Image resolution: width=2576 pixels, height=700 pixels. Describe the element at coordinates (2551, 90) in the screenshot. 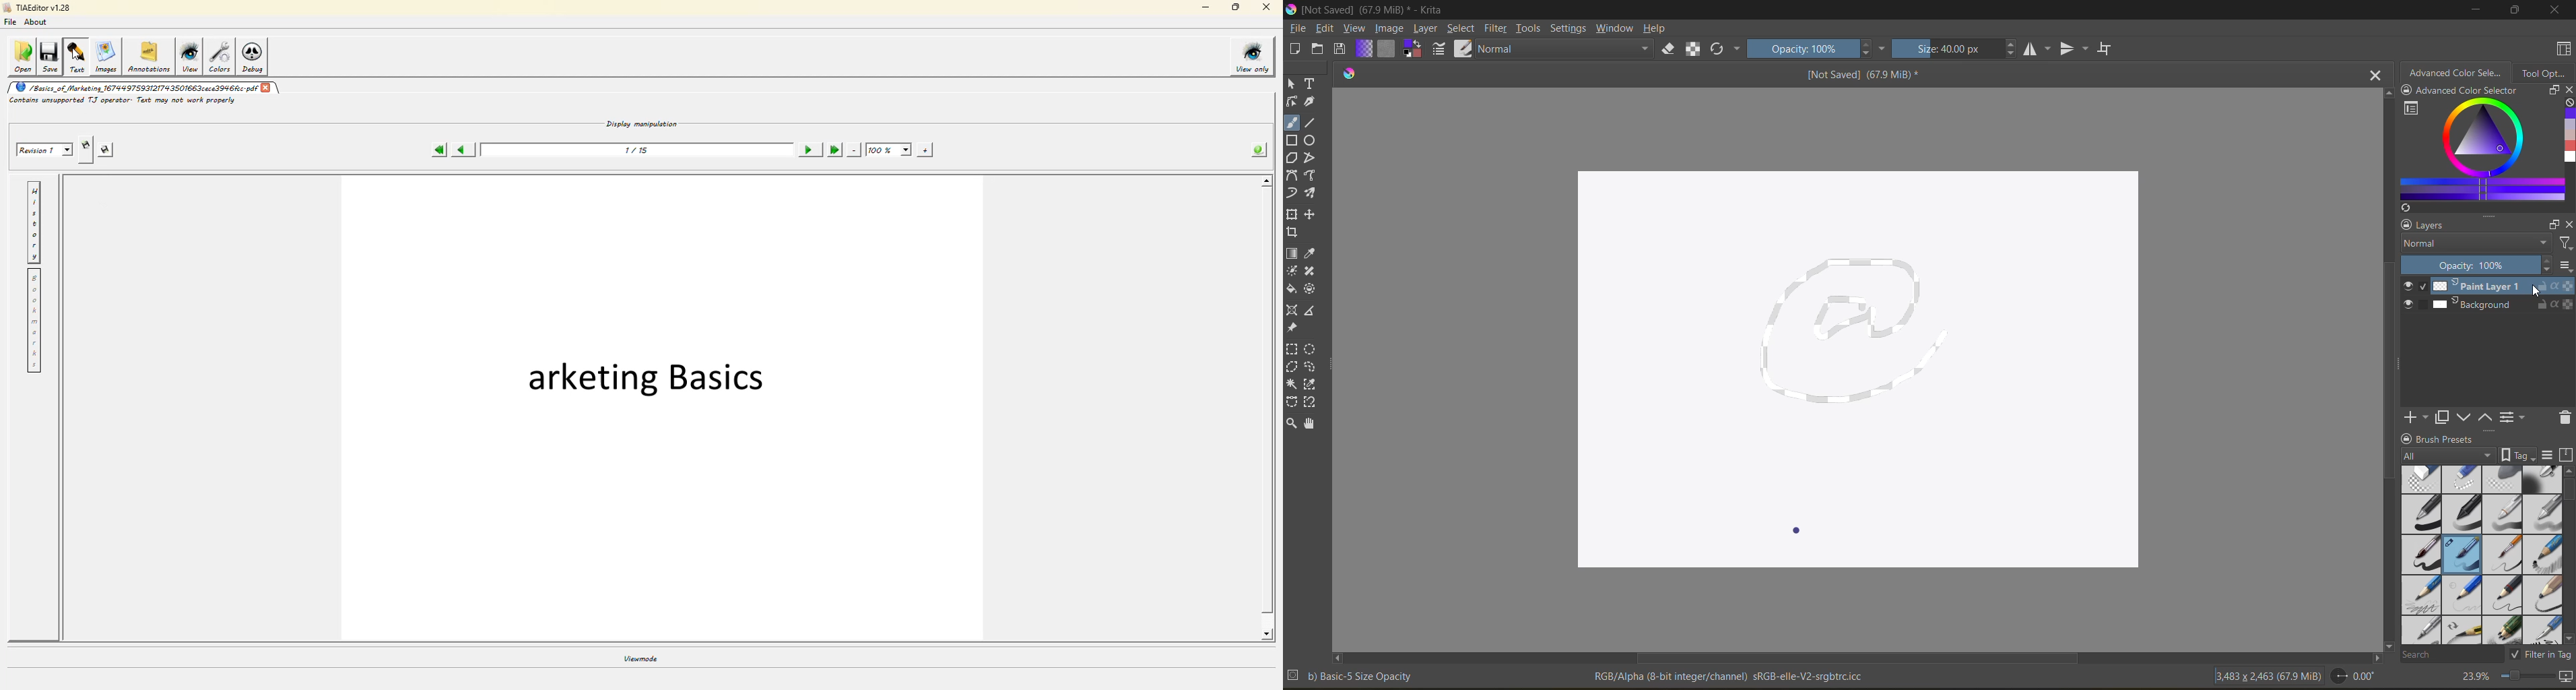

I see `resize` at that location.